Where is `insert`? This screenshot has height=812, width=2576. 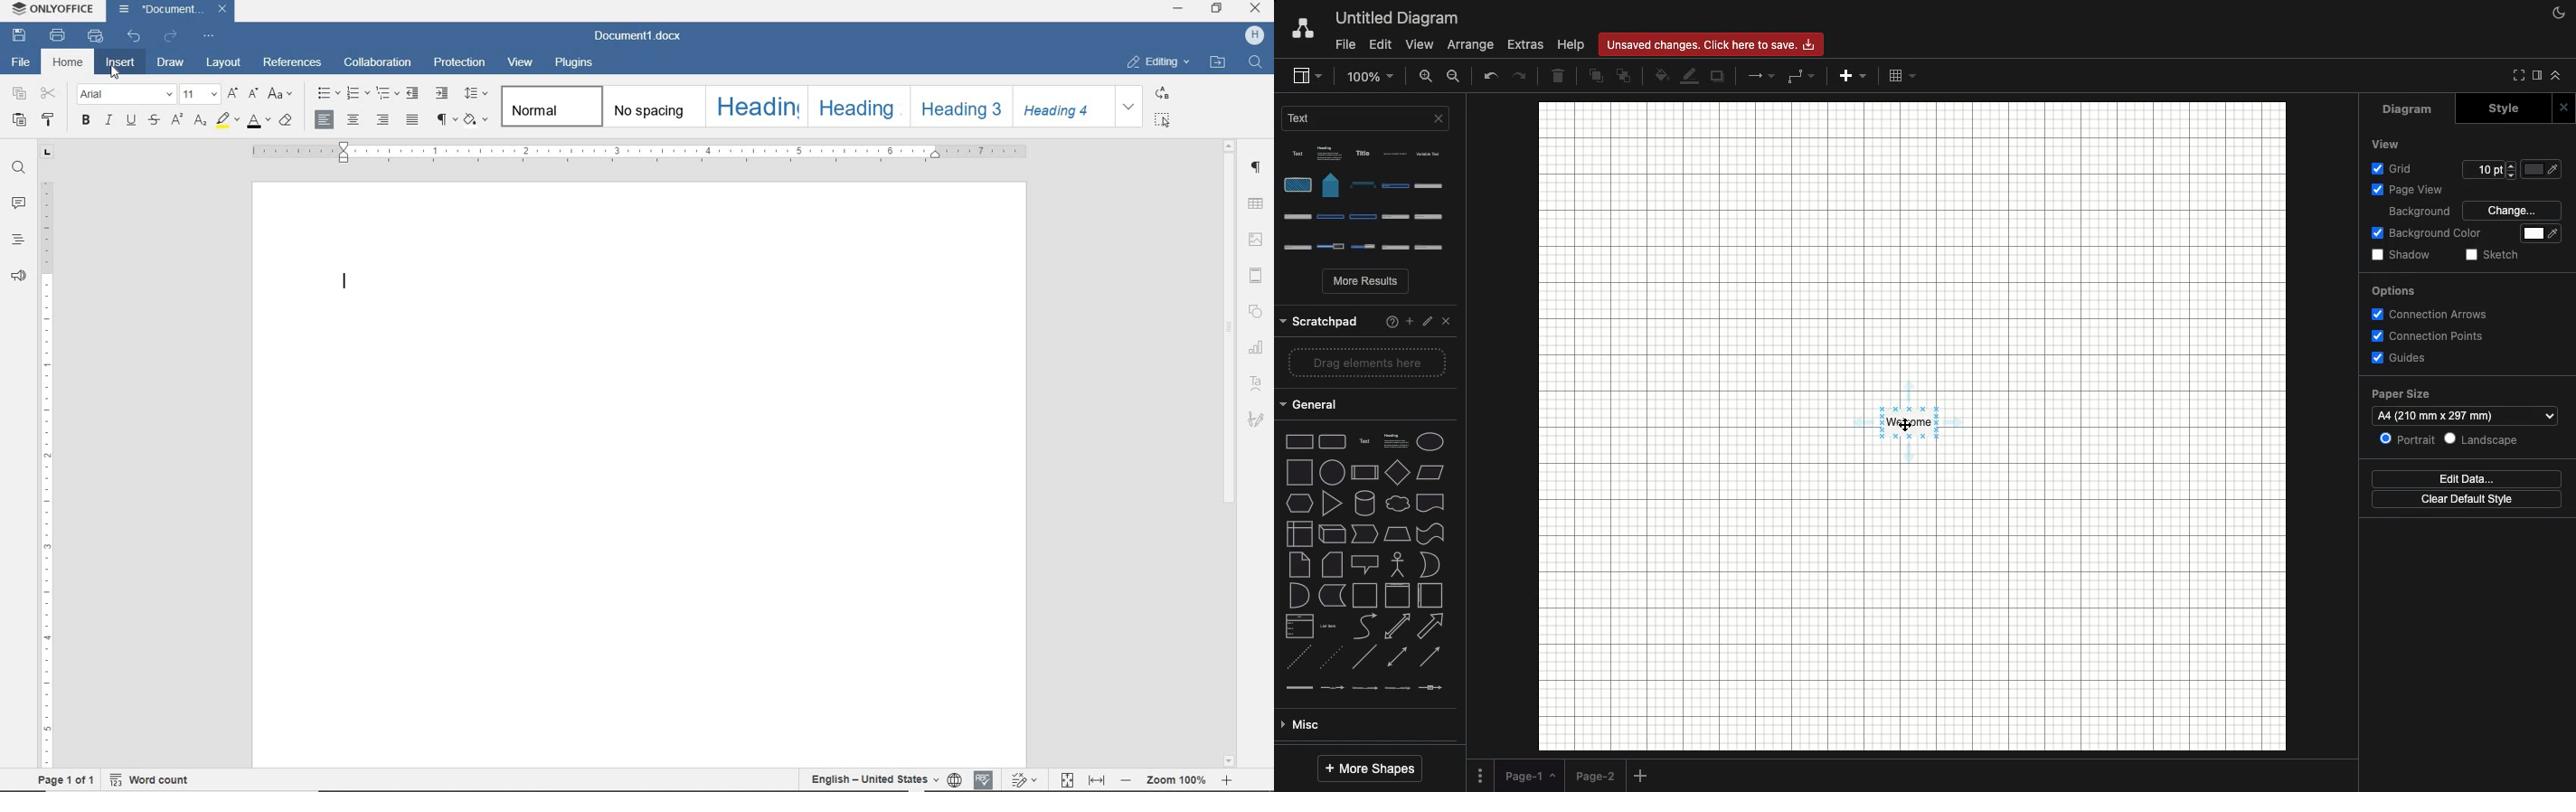 insert is located at coordinates (119, 64).